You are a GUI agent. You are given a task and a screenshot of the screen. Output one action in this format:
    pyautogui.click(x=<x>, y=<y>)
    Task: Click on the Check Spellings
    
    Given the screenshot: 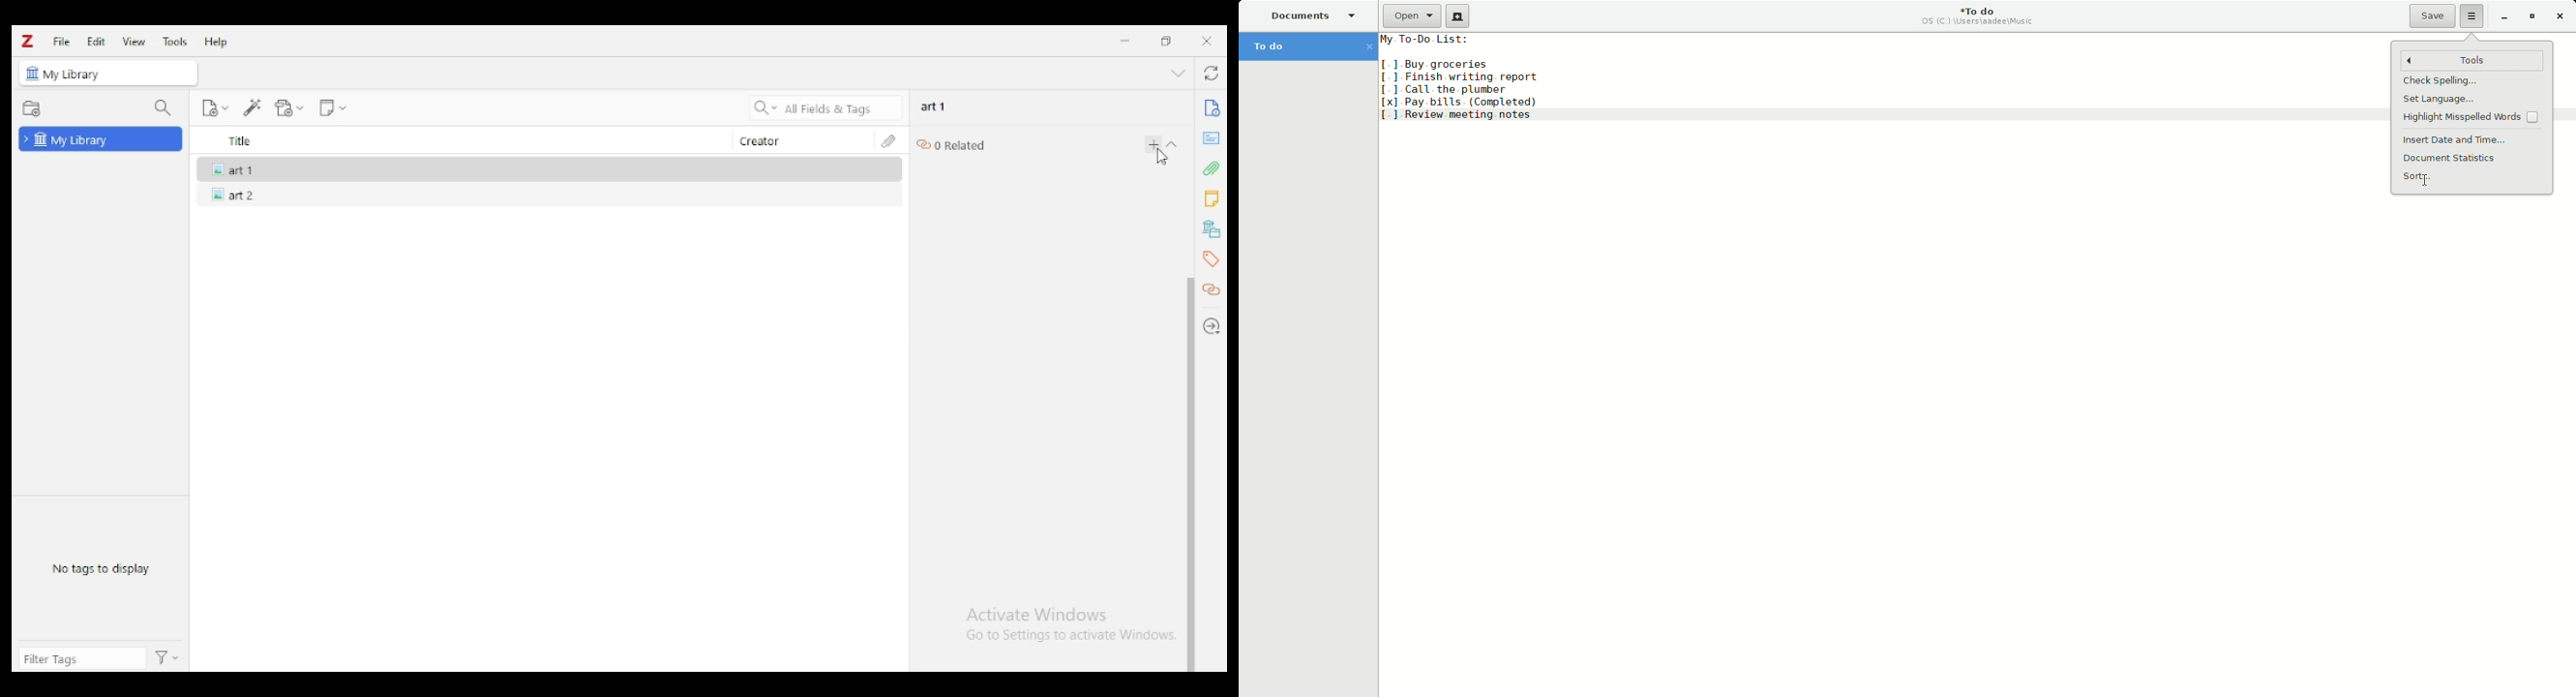 What is the action you would take?
    pyautogui.click(x=2455, y=80)
    